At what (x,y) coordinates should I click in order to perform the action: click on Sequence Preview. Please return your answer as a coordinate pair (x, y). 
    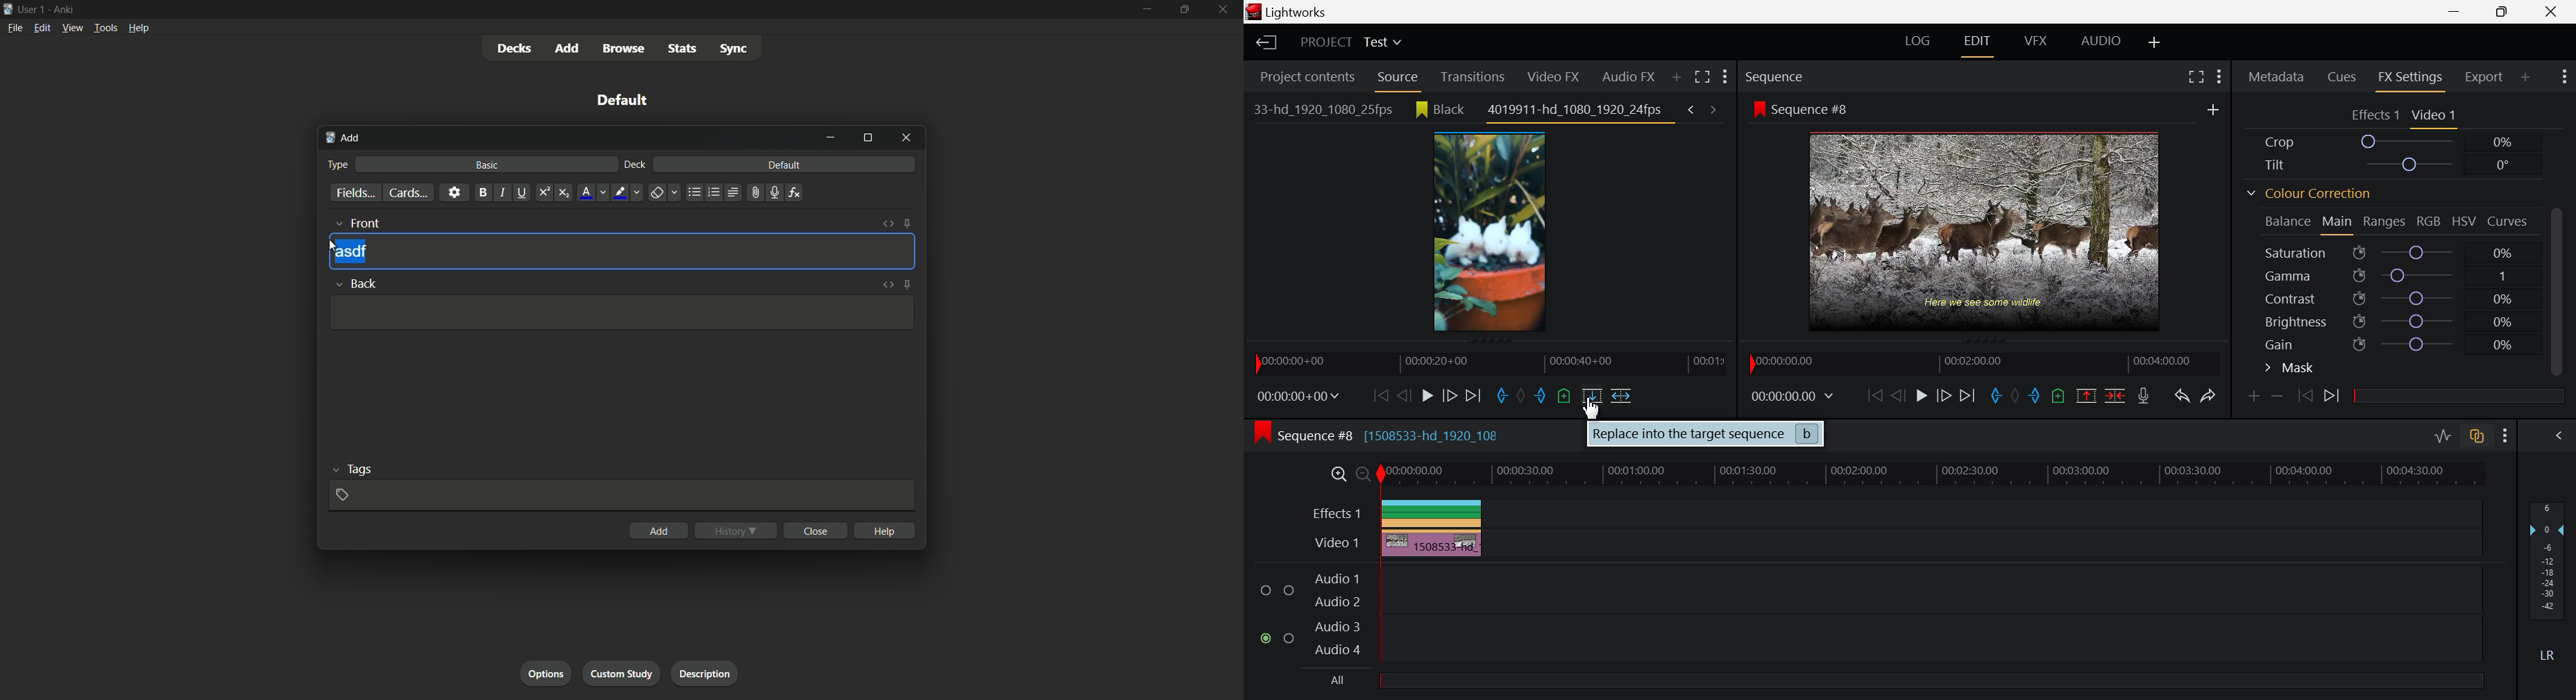
    Looking at the image, I should click on (1963, 221).